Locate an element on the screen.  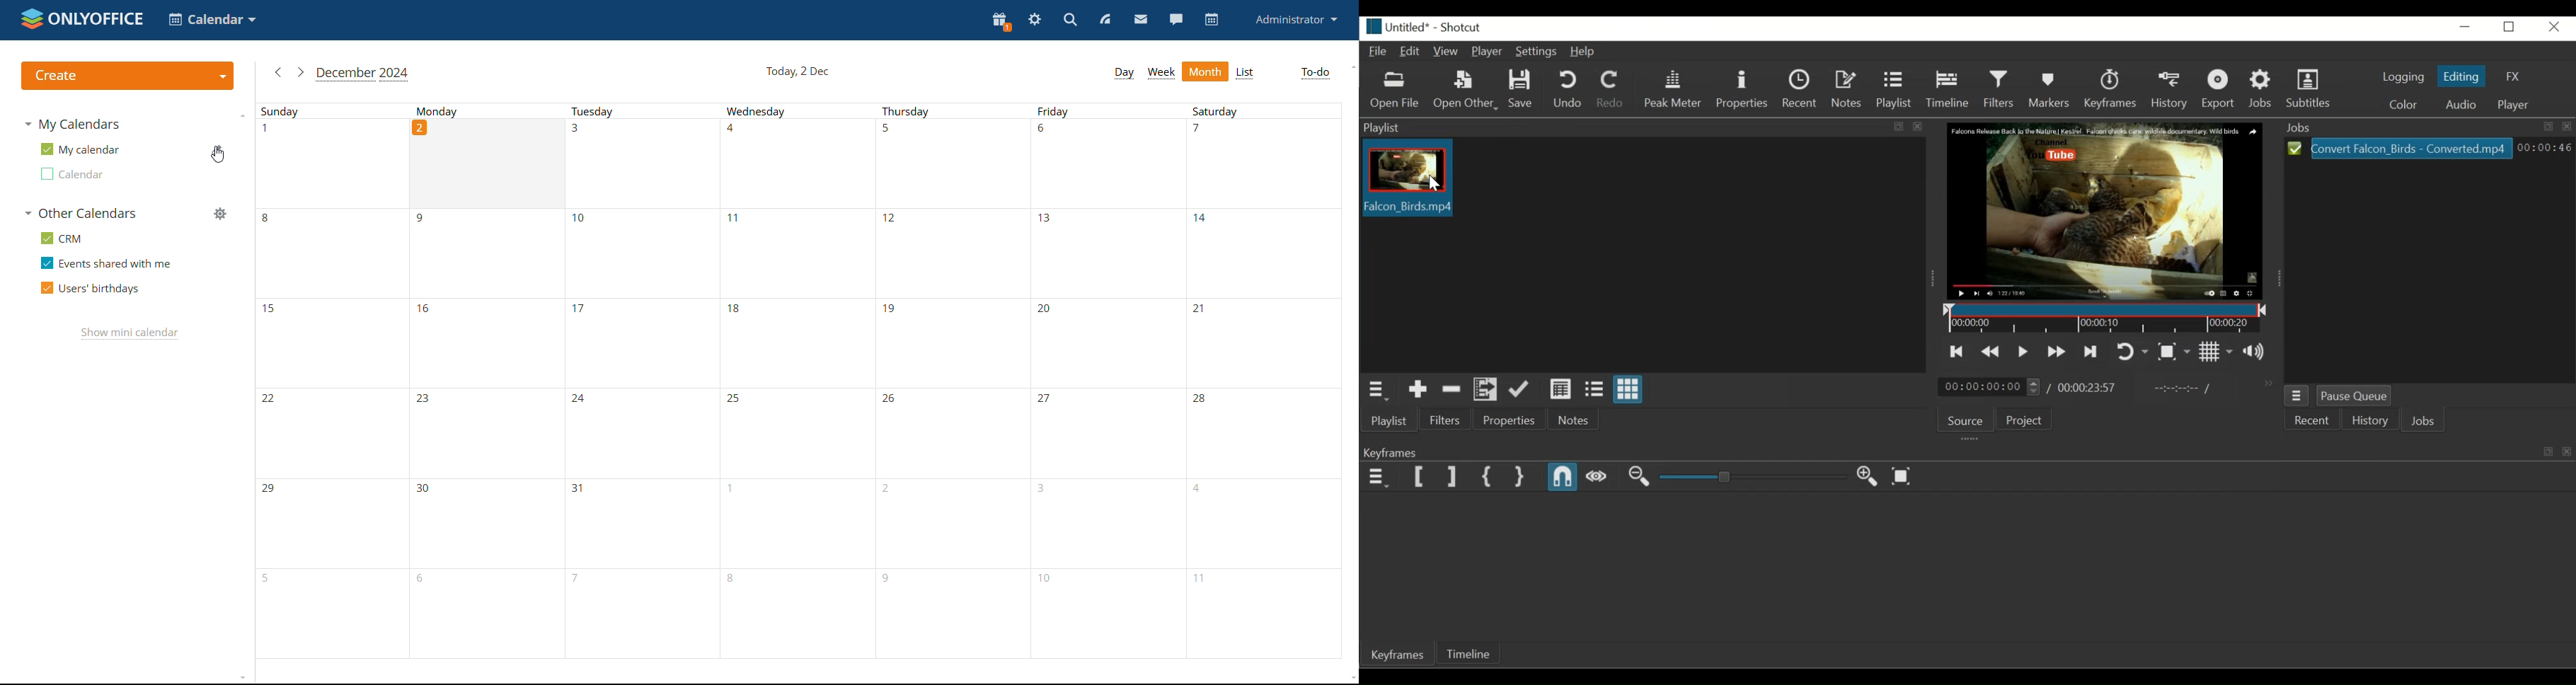
View is located at coordinates (1446, 50).